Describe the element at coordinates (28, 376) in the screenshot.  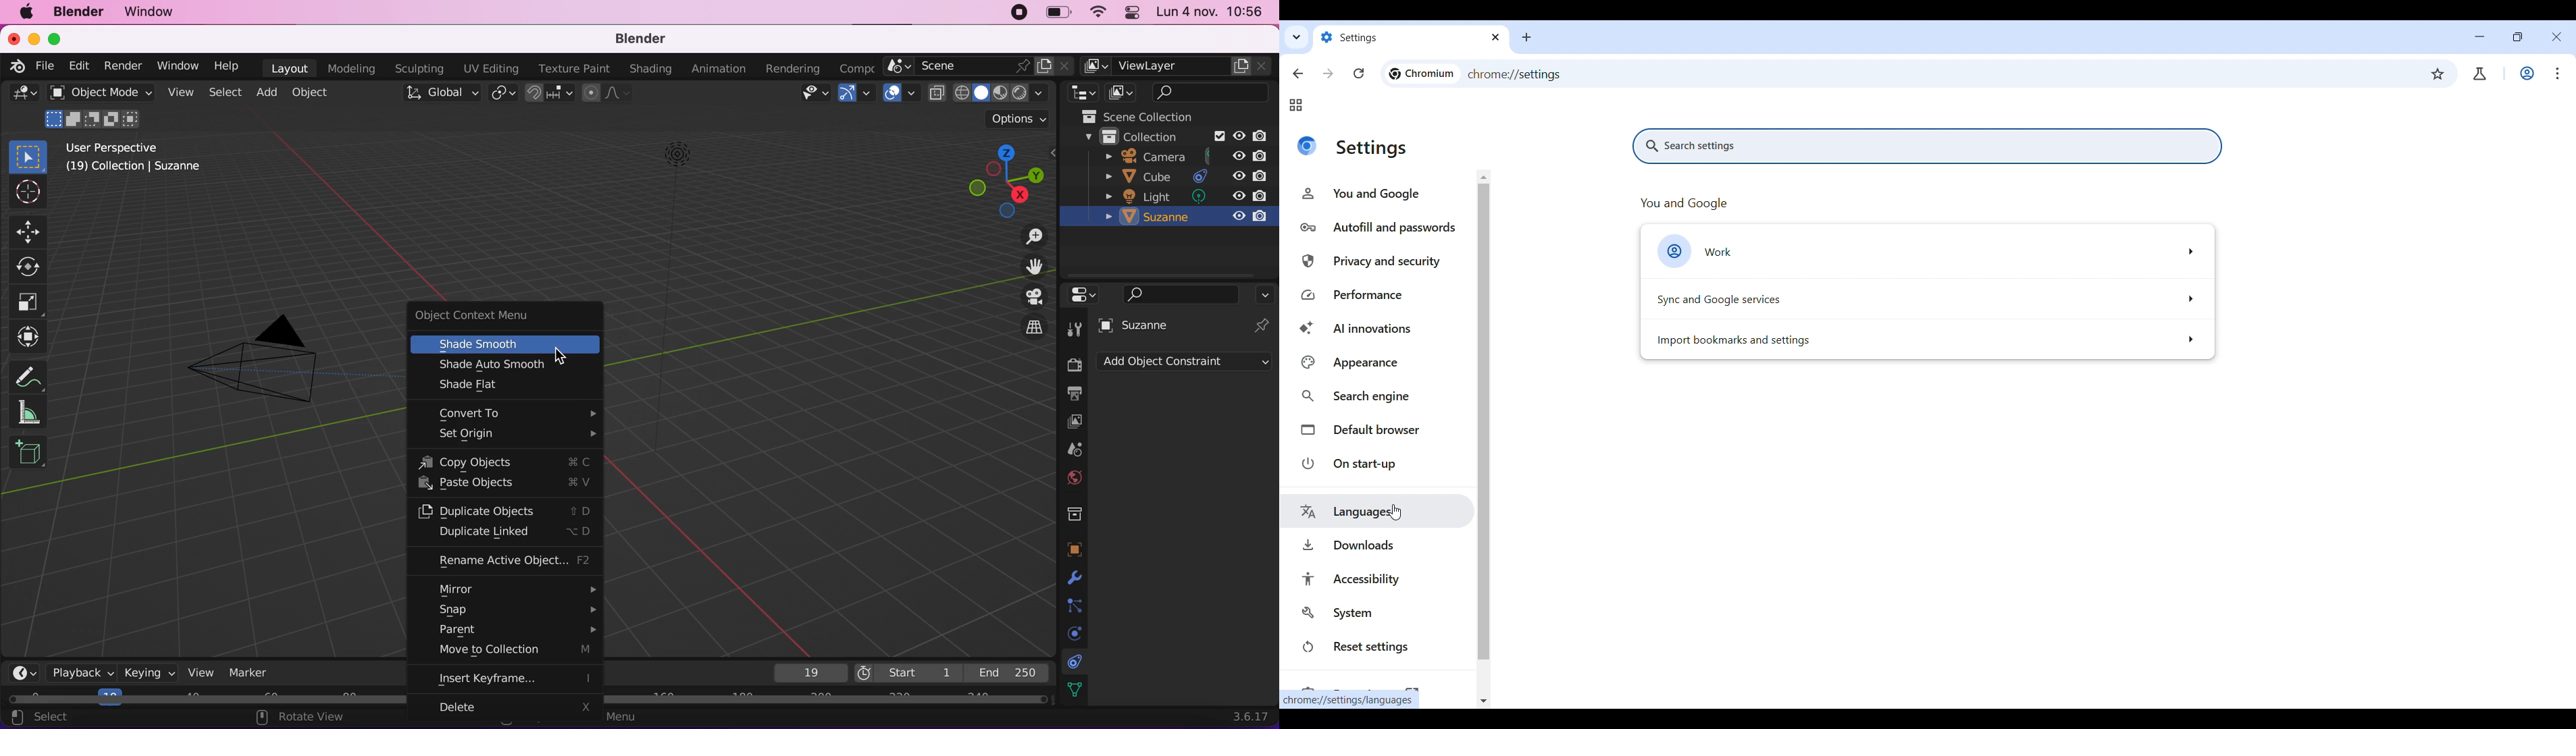
I see `annotate` at that location.